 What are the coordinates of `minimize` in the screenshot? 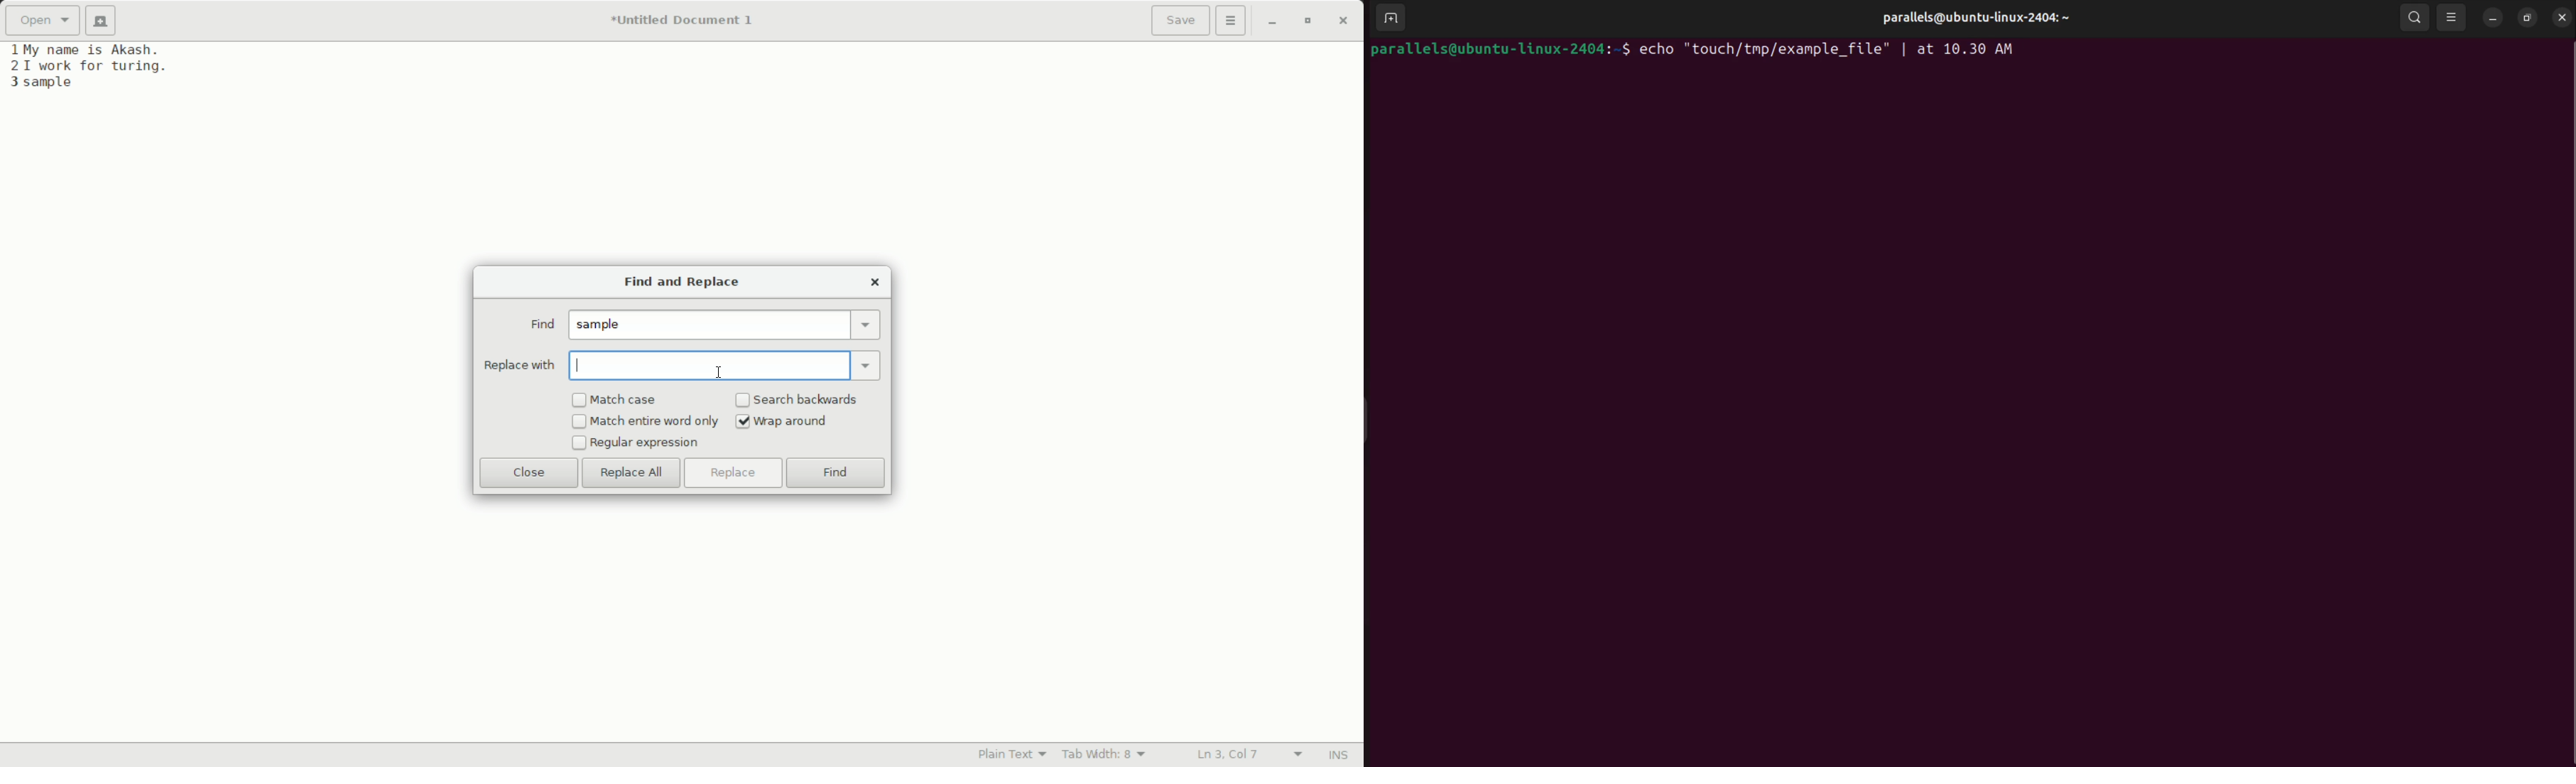 It's located at (1272, 22).